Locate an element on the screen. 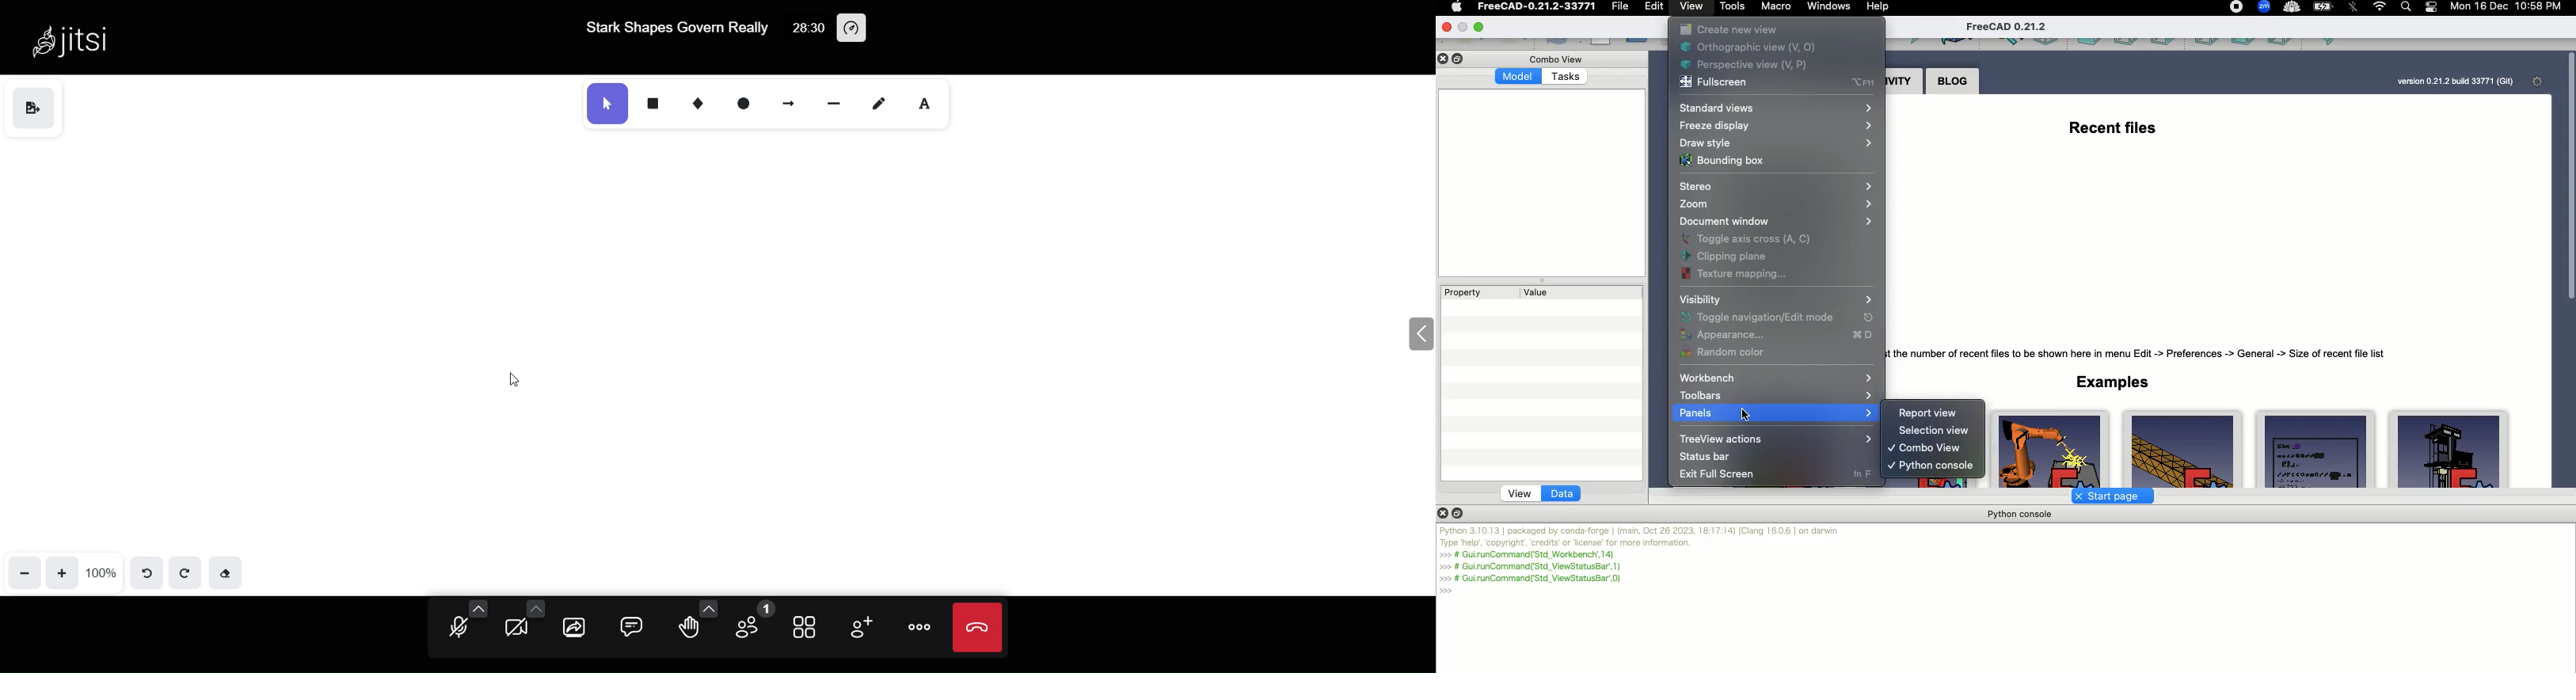  Document window is located at coordinates (1774, 222).